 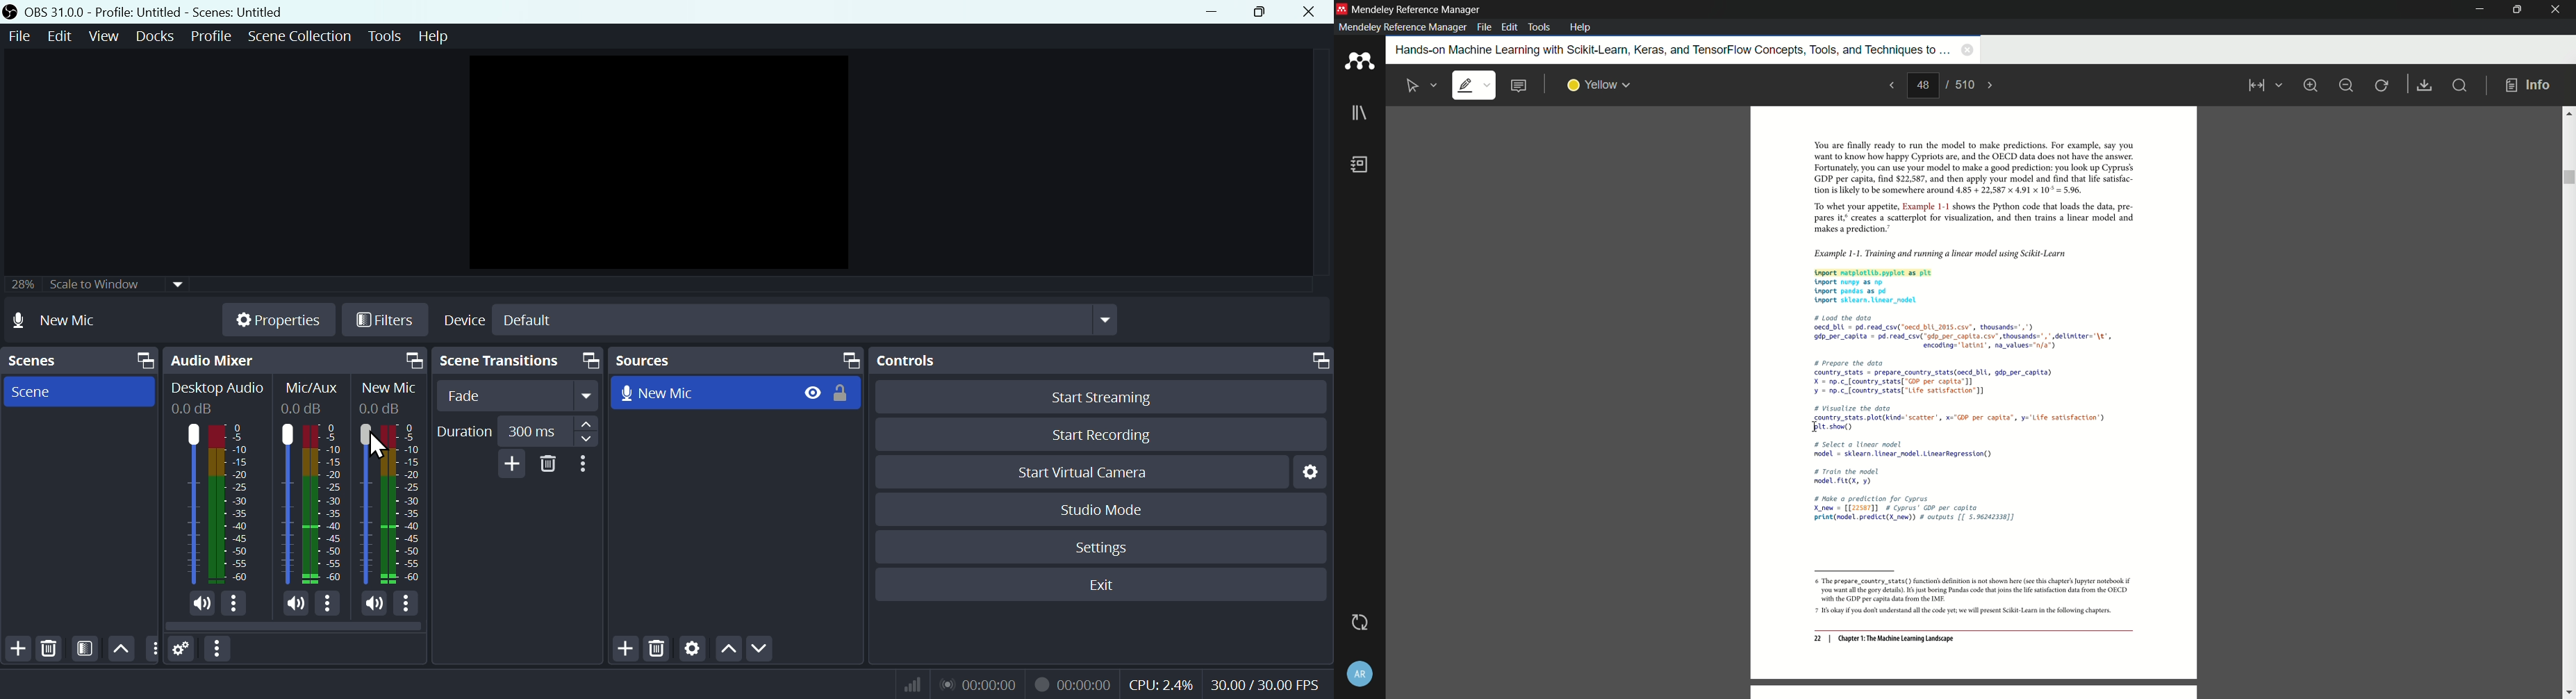 What do you see at coordinates (1359, 114) in the screenshot?
I see `library` at bounding box center [1359, 114].